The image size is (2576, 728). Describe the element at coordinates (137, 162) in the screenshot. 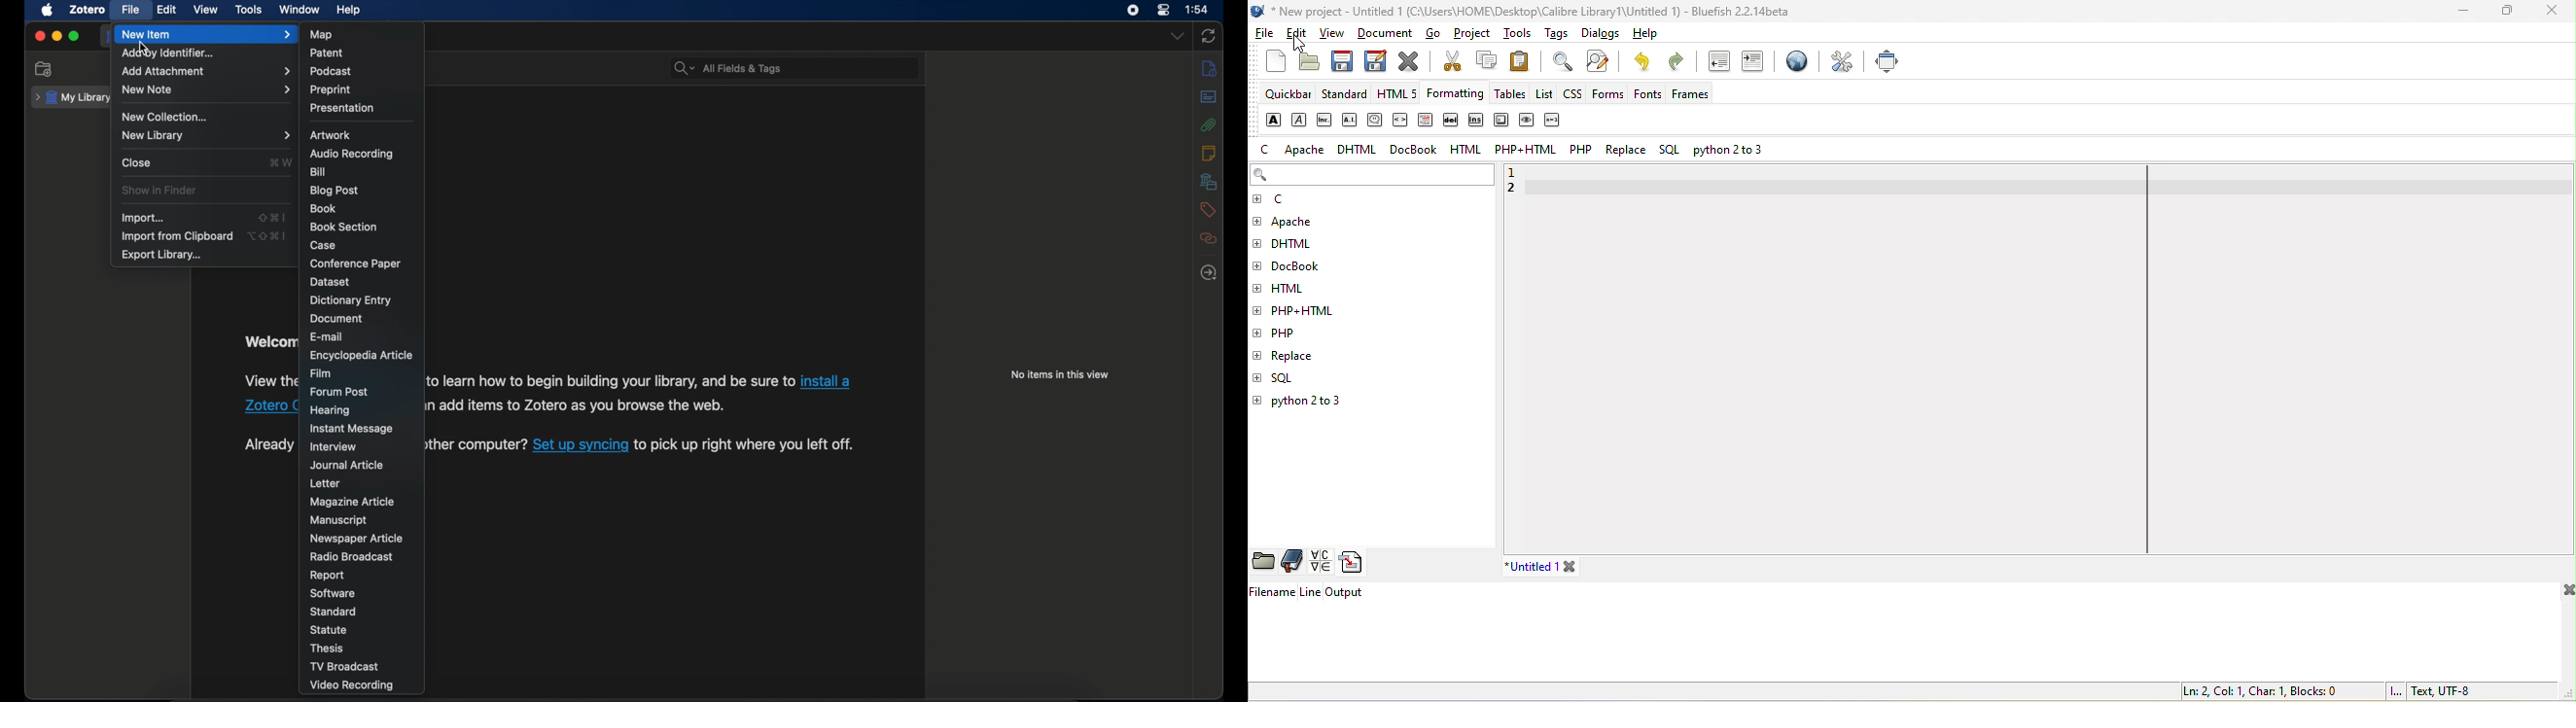

I see `close` at that location.